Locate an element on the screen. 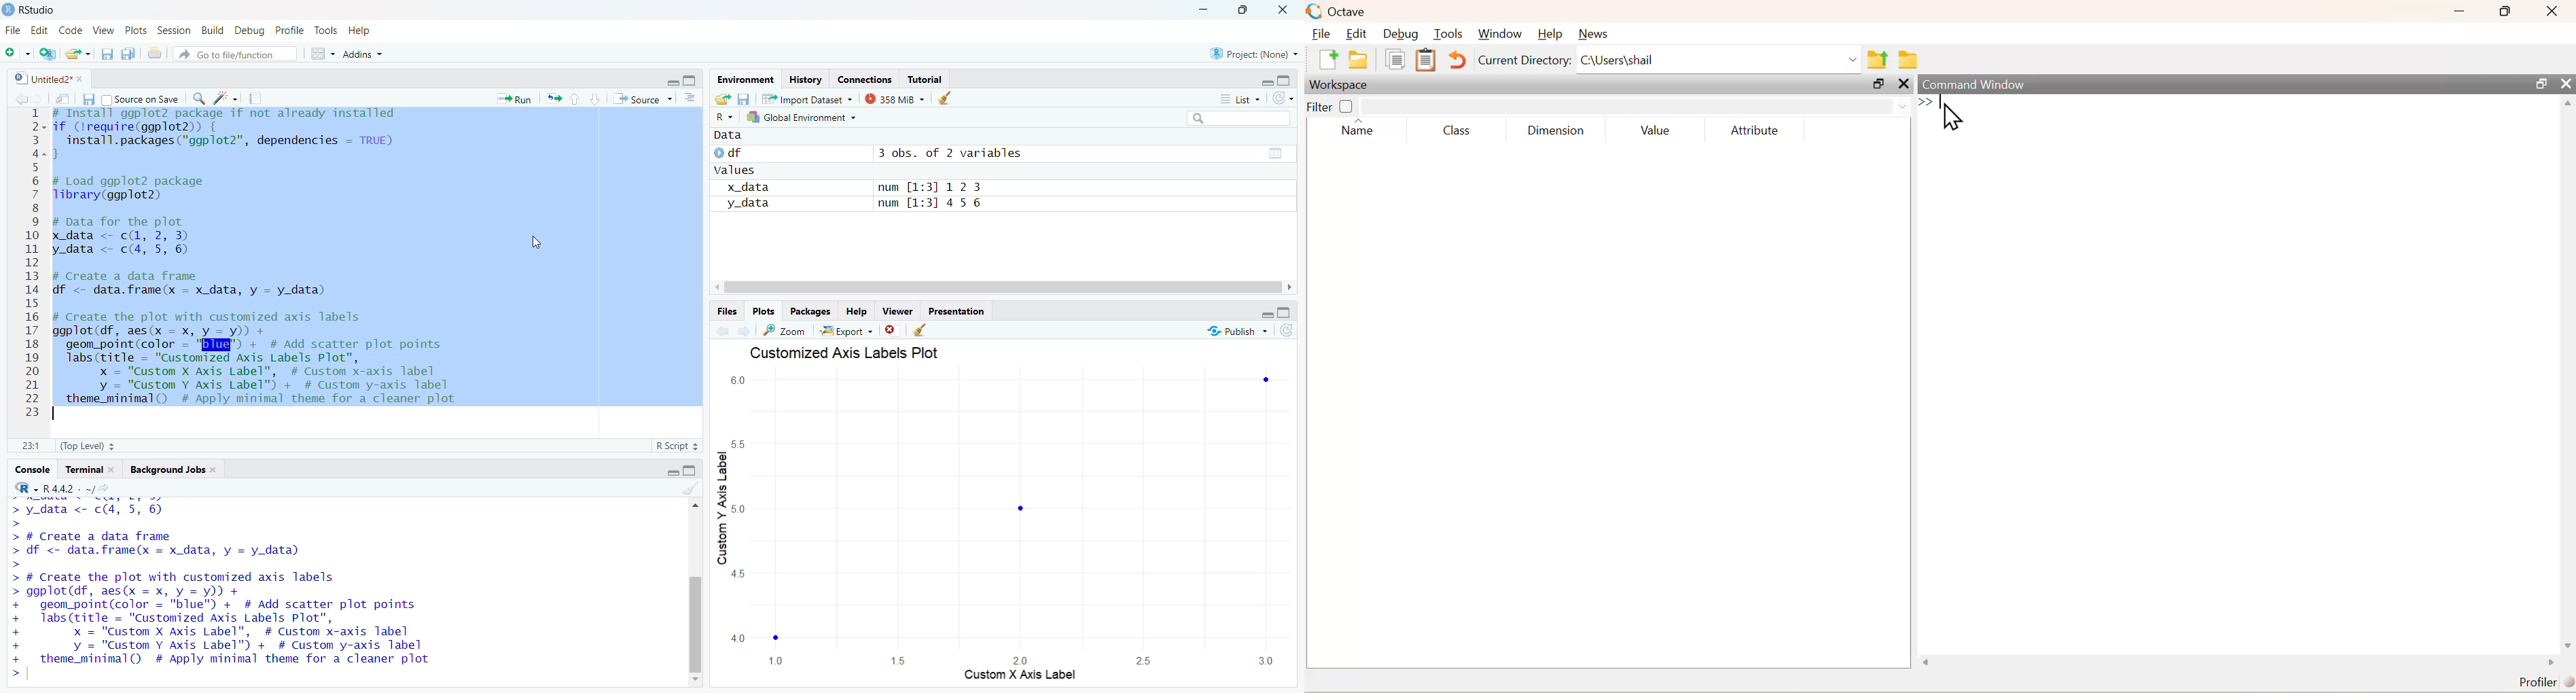 This screenshot has height=700, width=2576. DImension is located at coordinates (1556, 128).